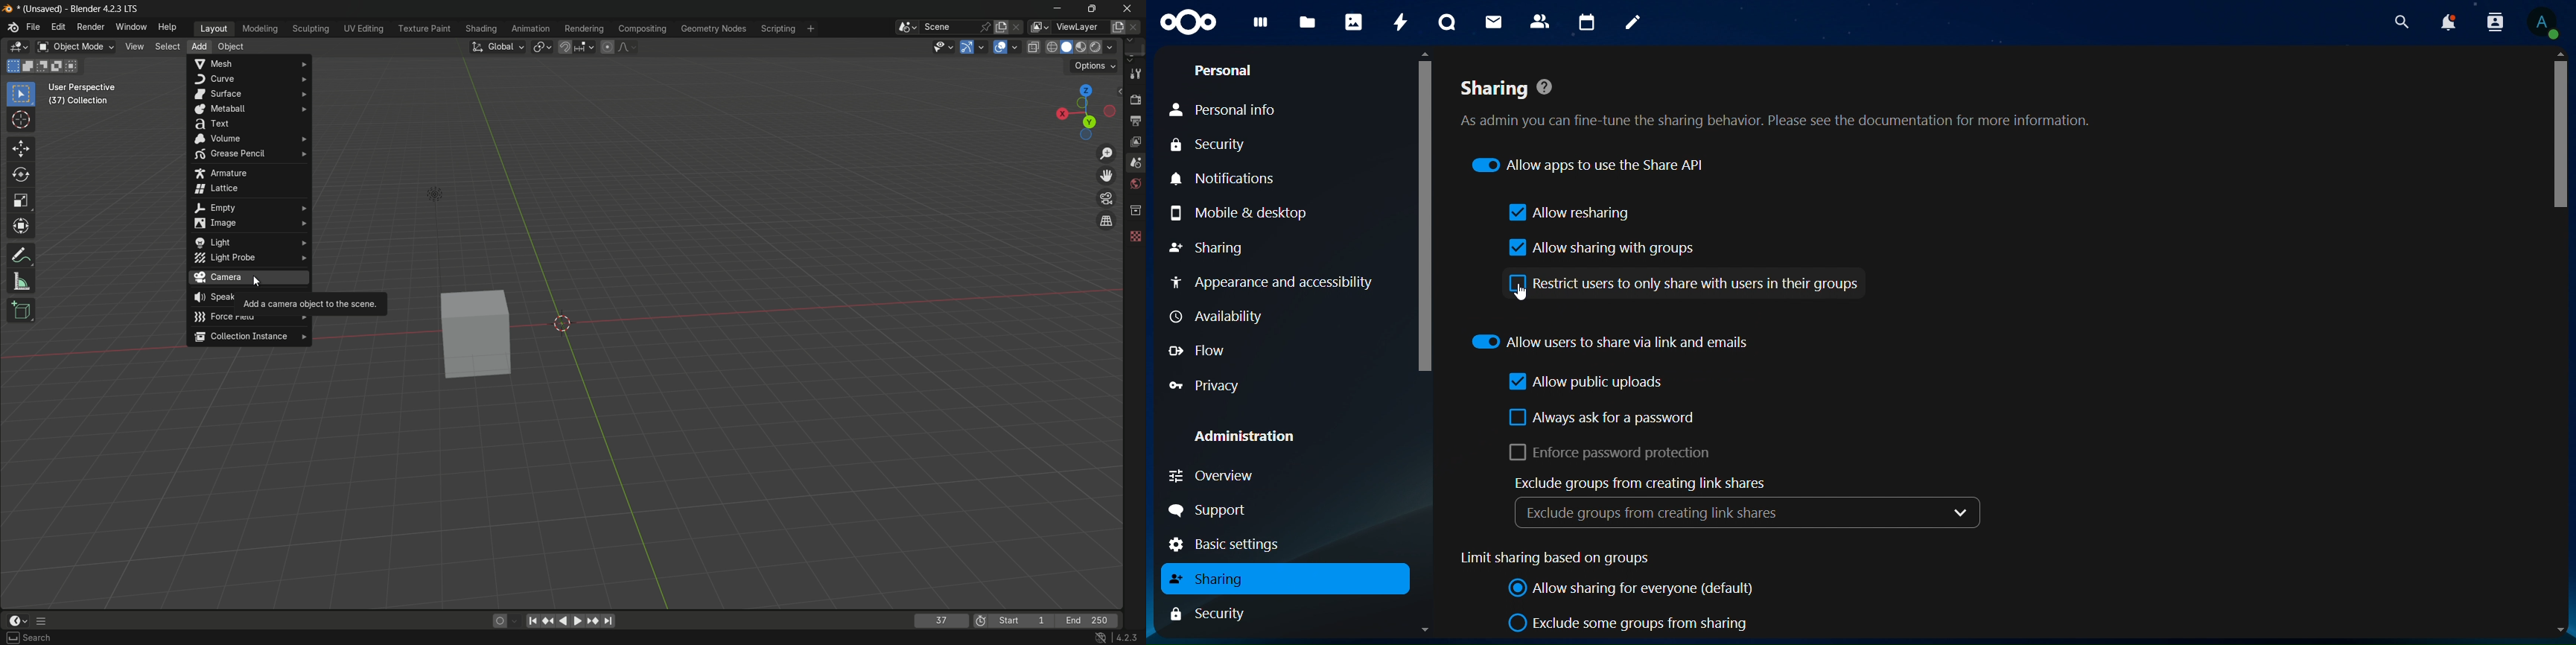  What do you see at coordinates (1226, 71) in the screenshot?
I see `personal` at bounding box center [1226, 71].